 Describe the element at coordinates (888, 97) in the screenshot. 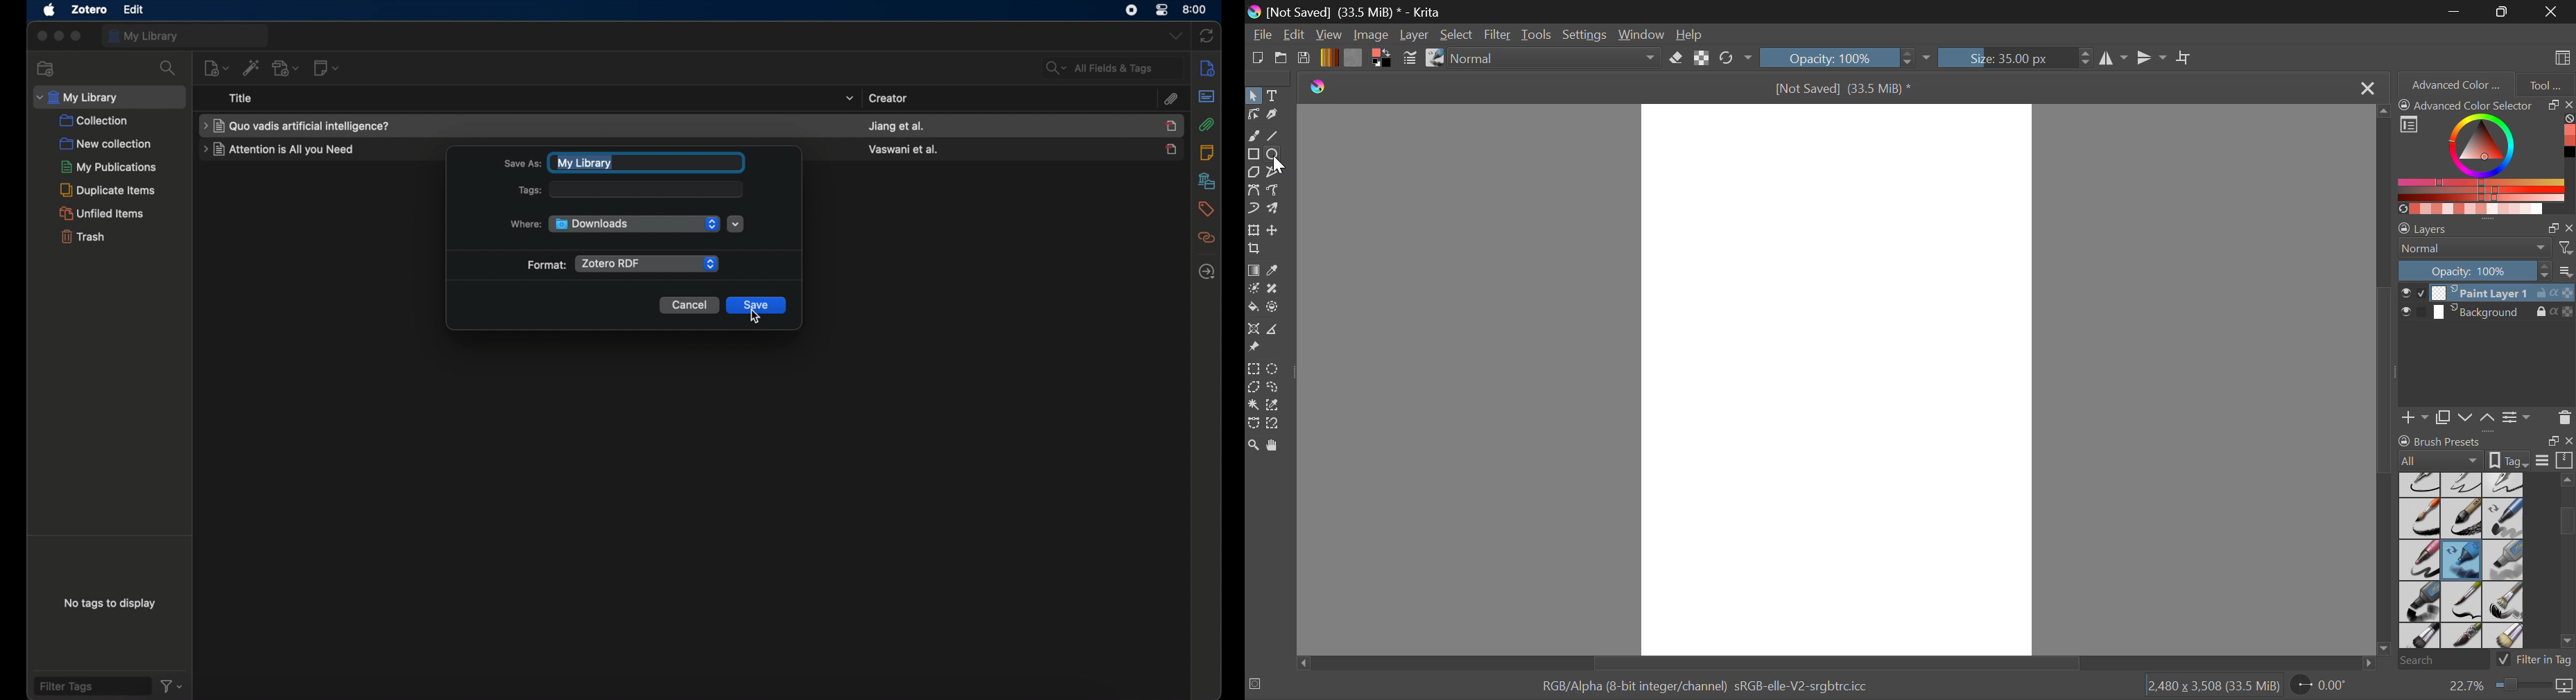

I see `creator` at that location.